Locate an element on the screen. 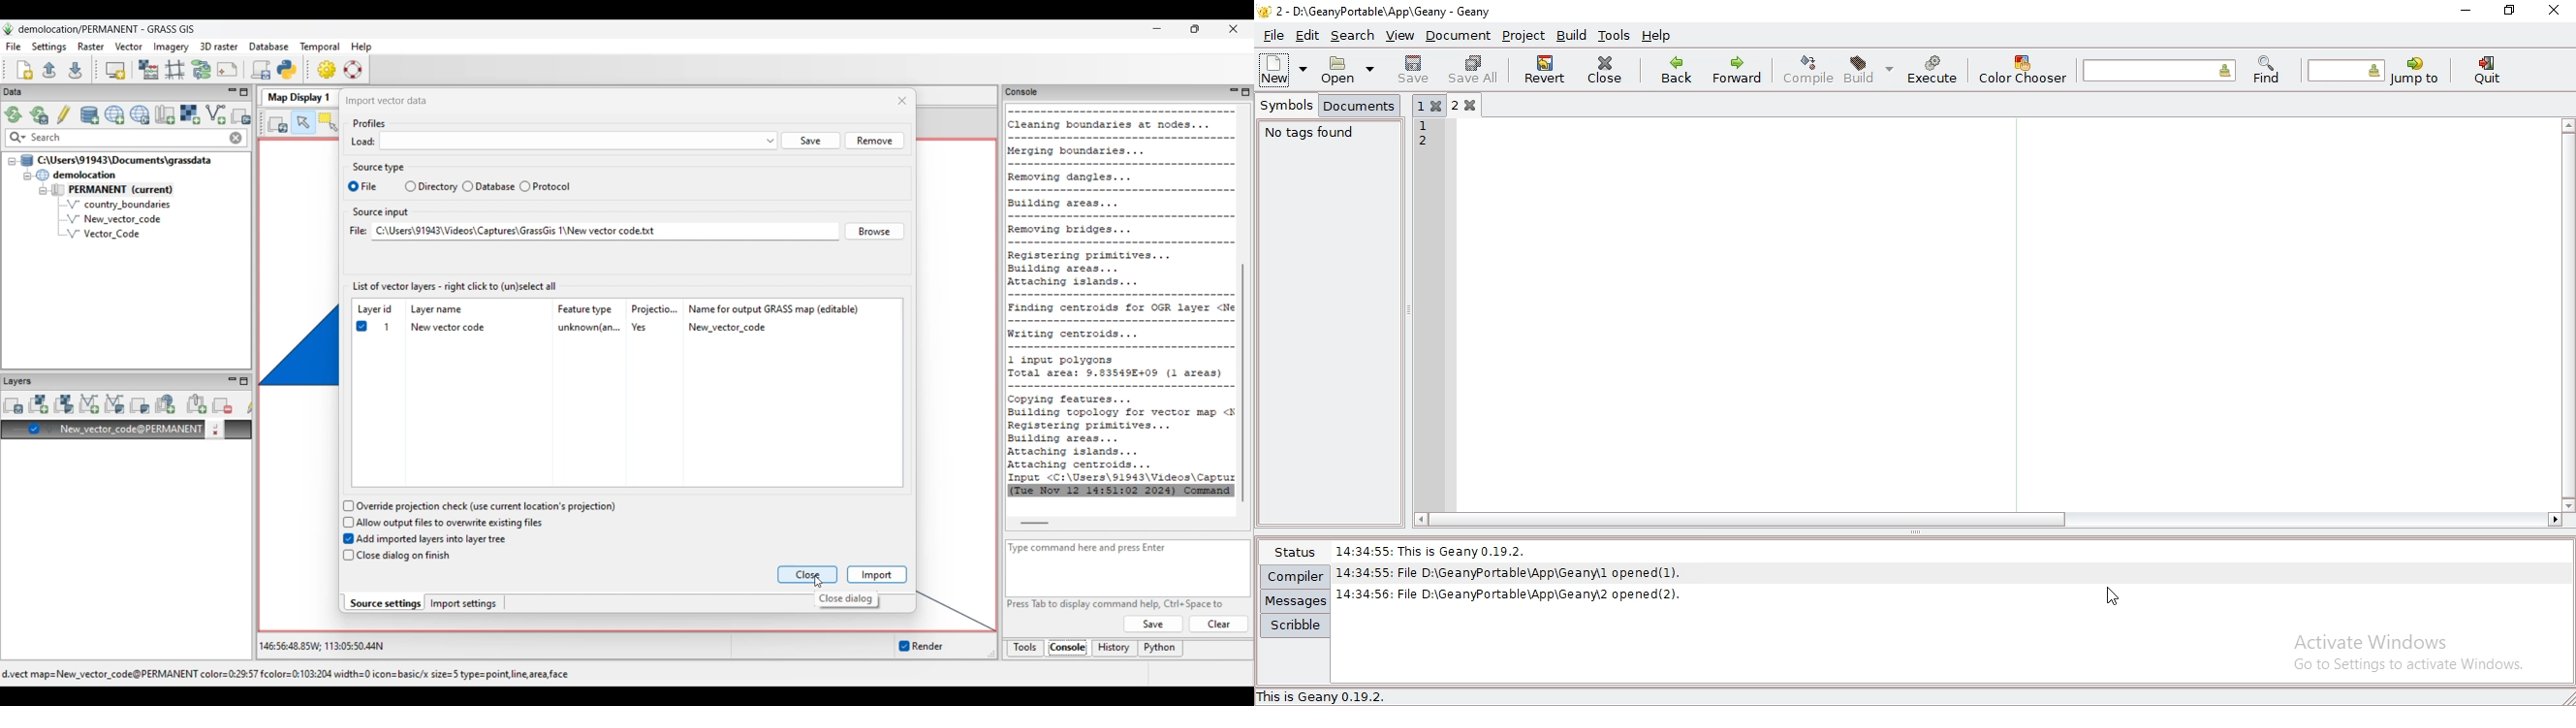 The height and width of the screenshot is (728, 2576). documents is located at coordinates (1361, 107).